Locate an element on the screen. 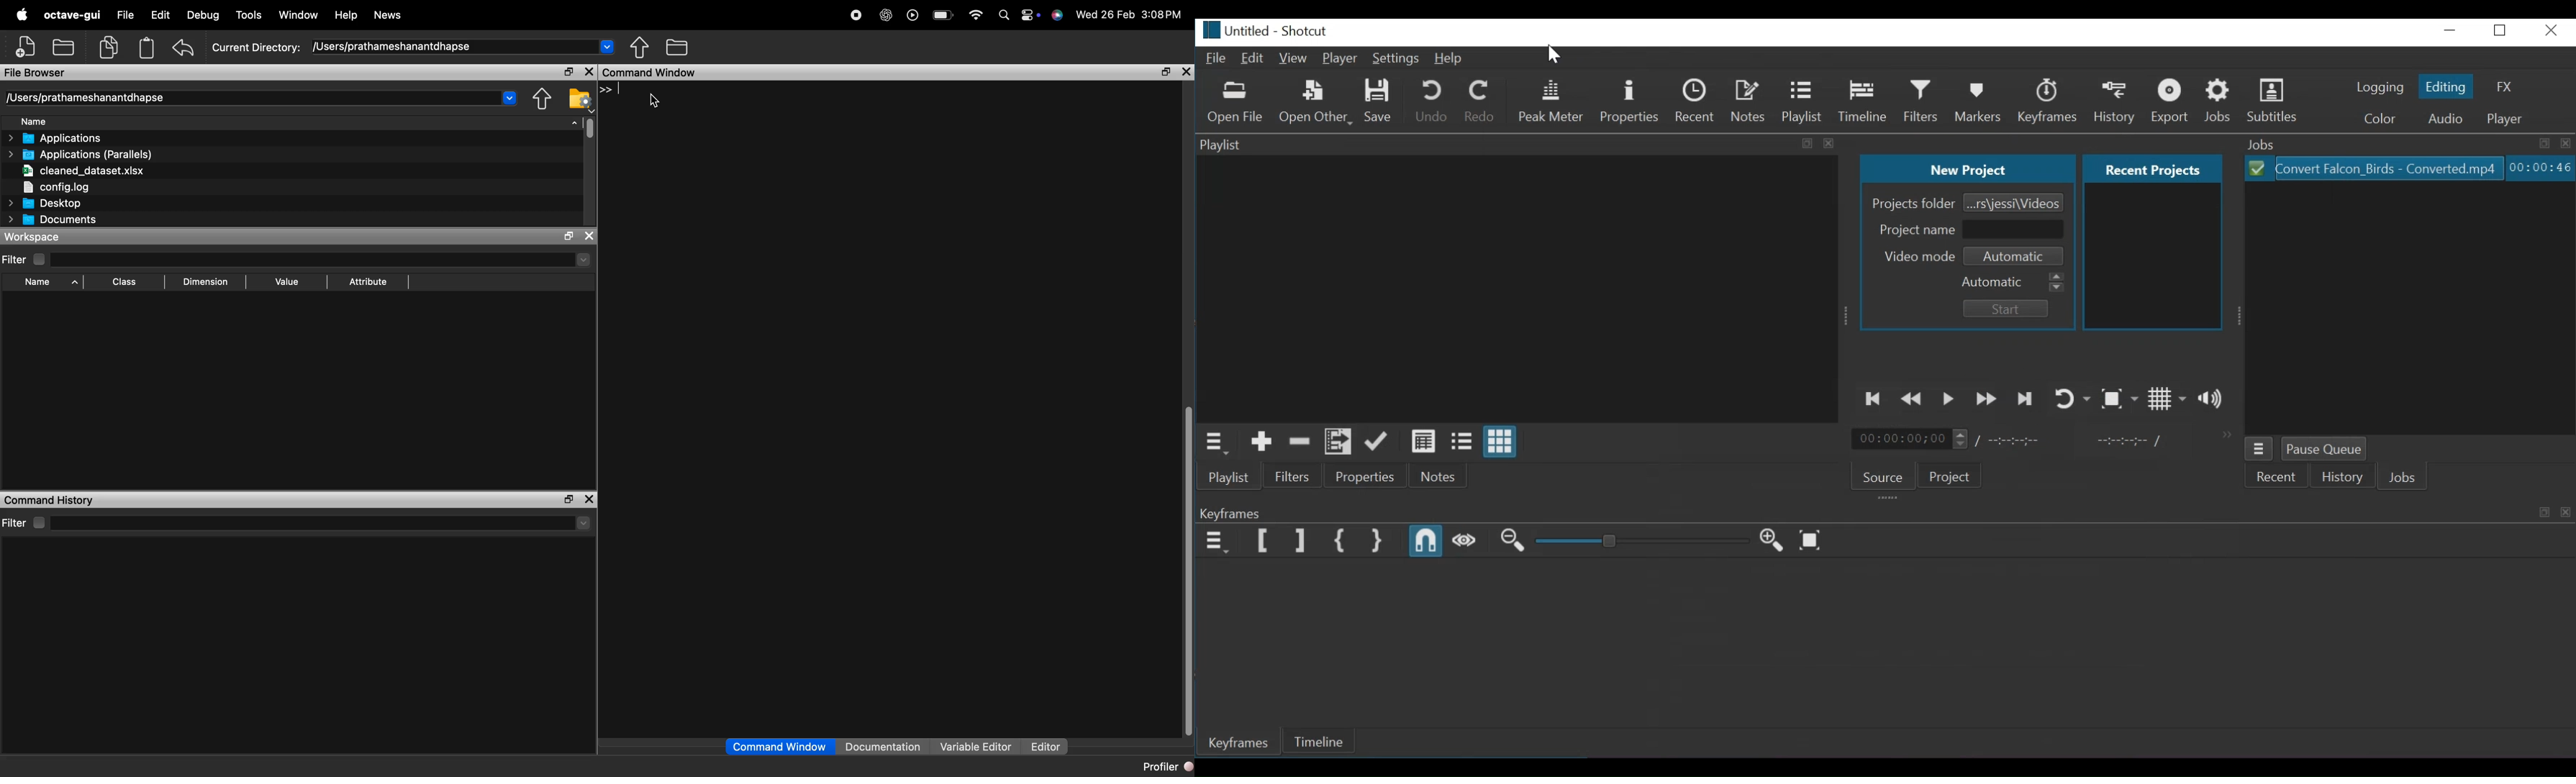 Image resolution: width=2576 pixels, height=784 pixels. Filter is located at coordinates (25, 258).